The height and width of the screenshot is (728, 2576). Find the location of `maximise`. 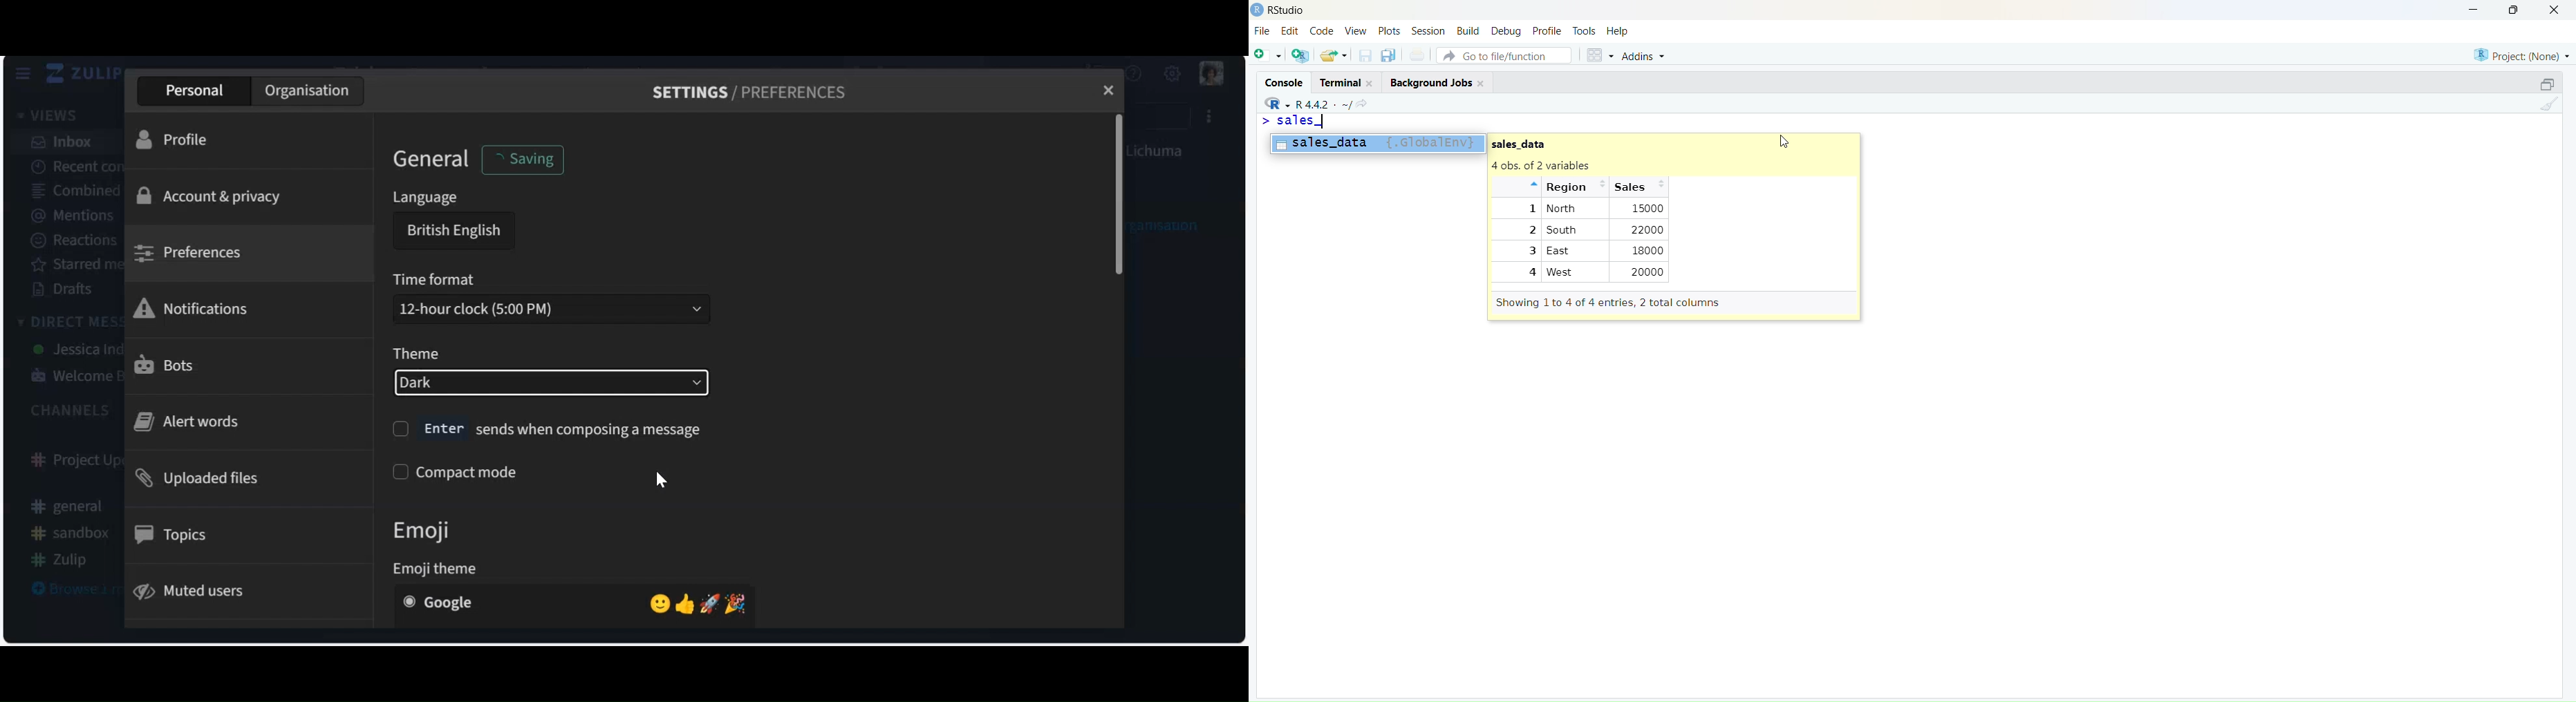

maximise is located at coordinates (2540, 83).